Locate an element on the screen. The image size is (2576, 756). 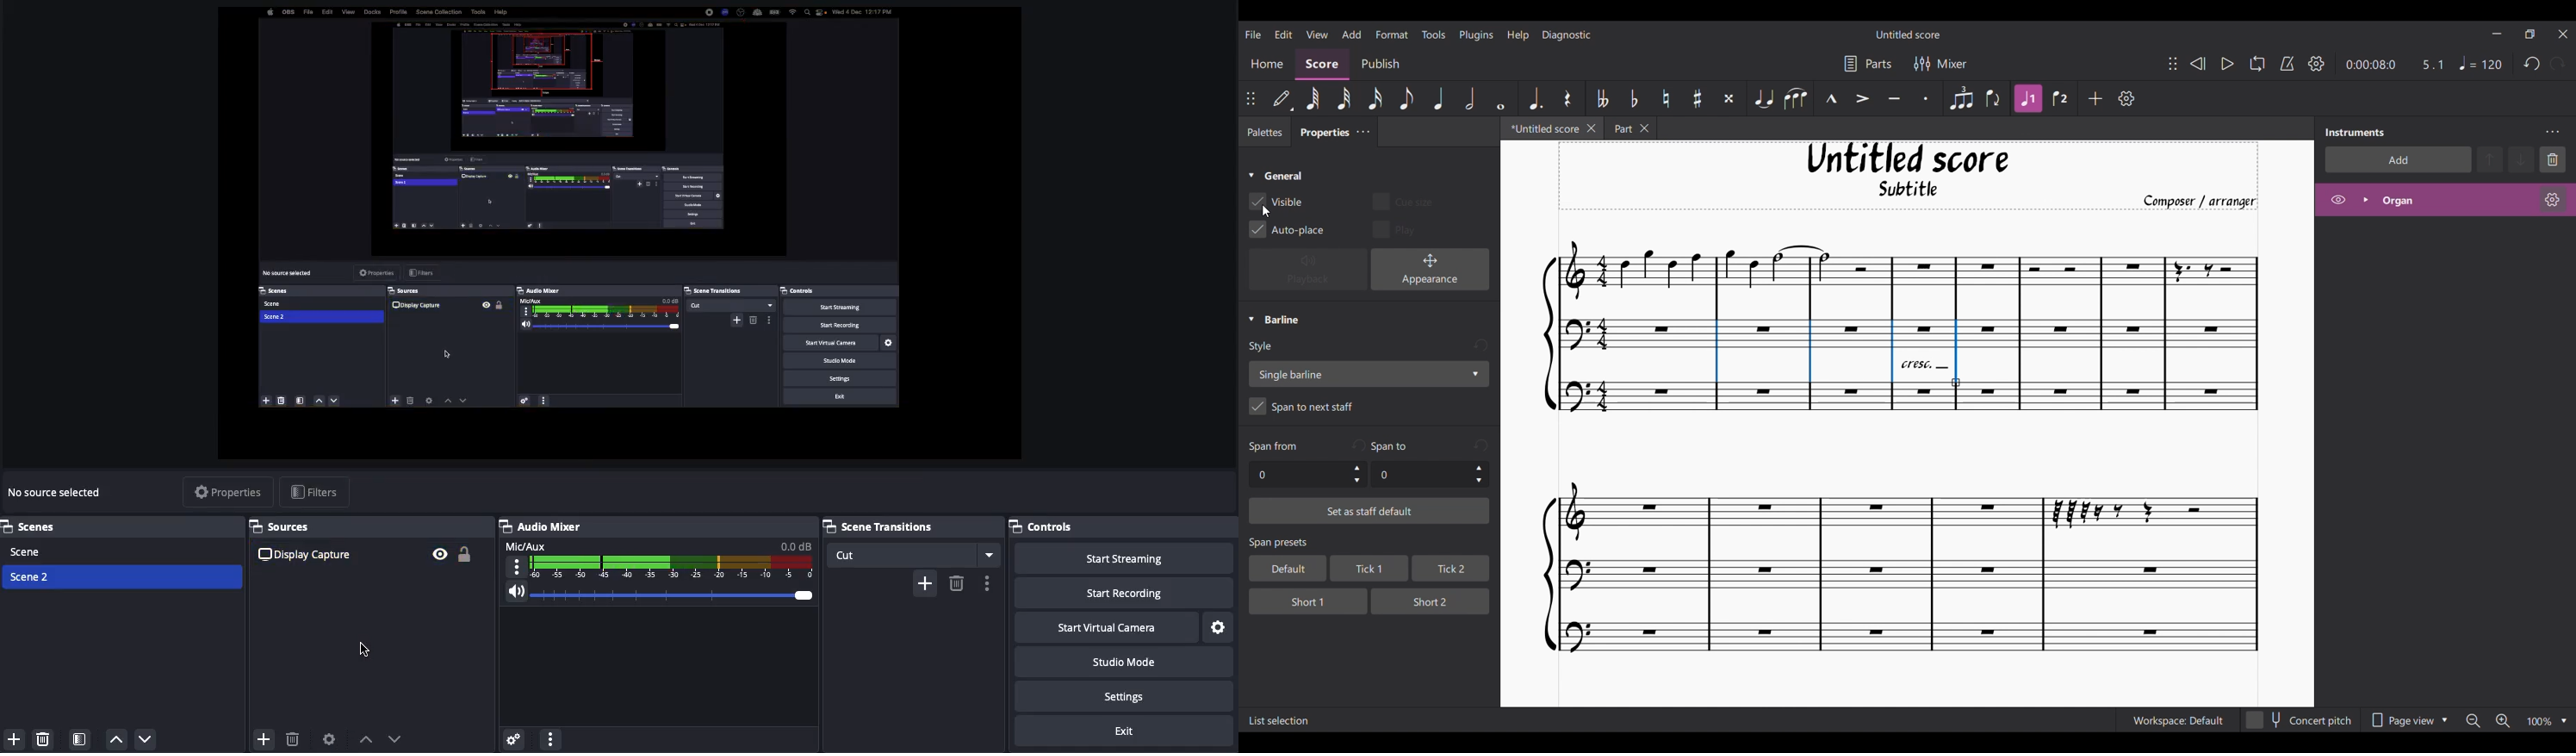
Scene transitions is located at coordinates (908, 527).